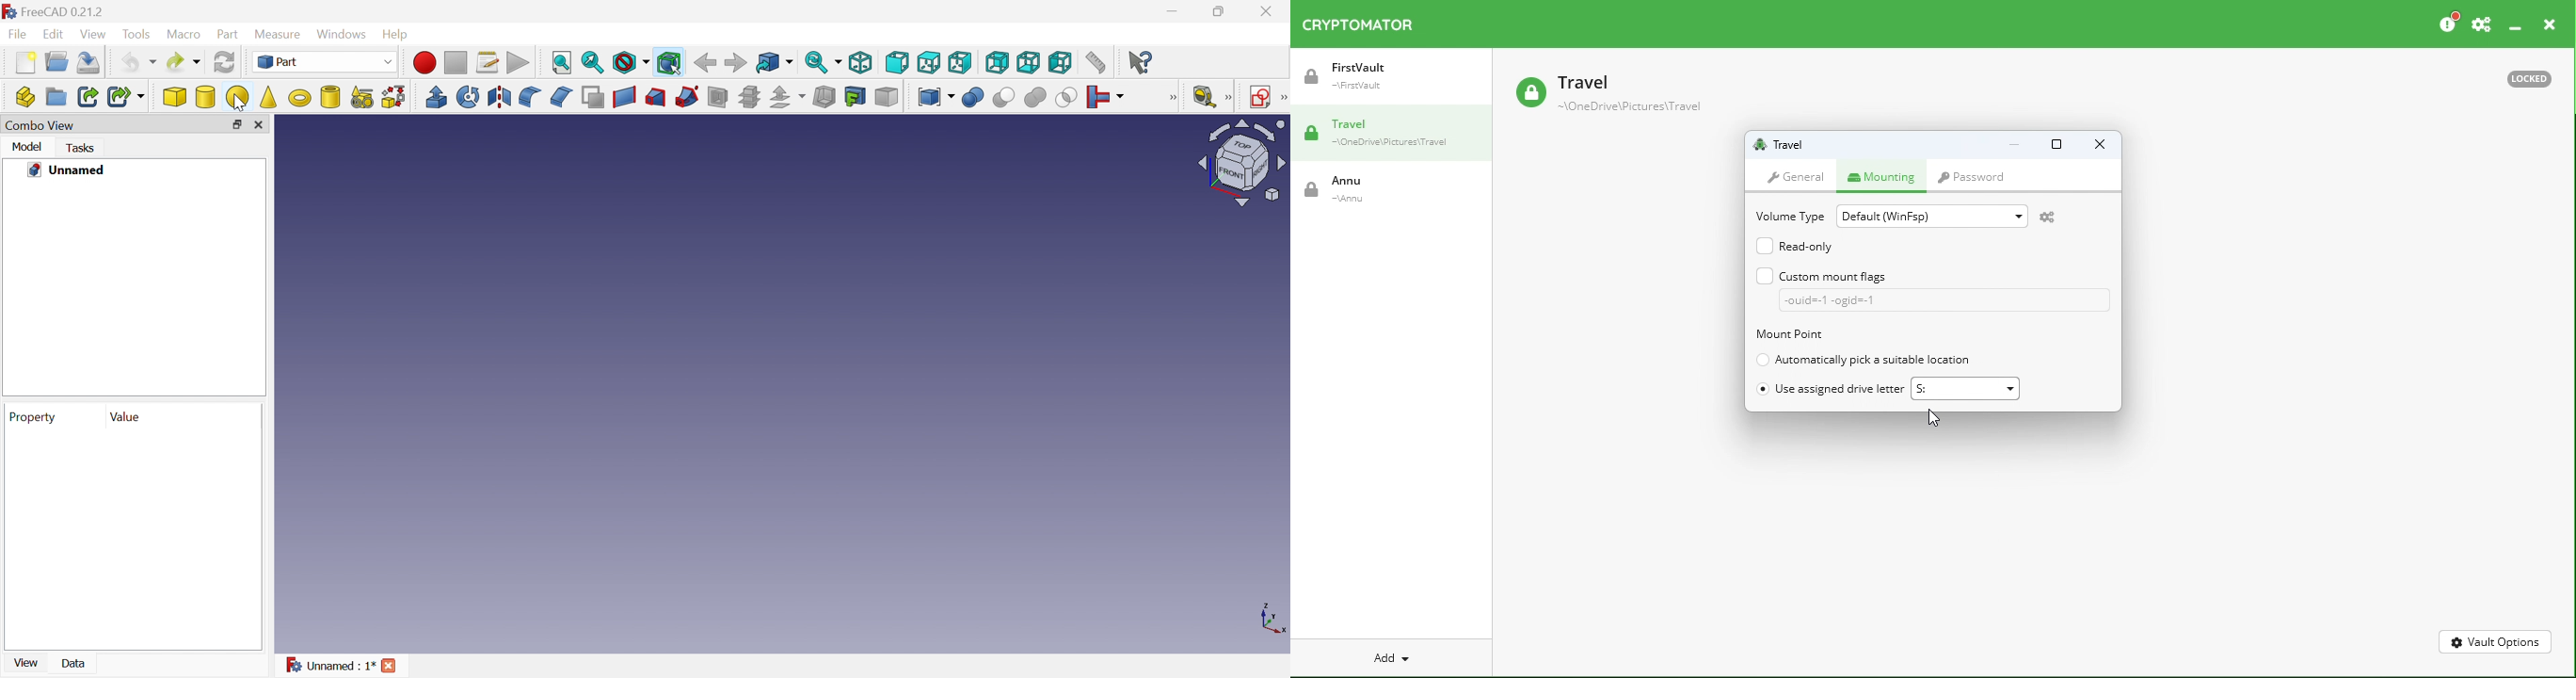 The height and width of the screenshot is (700, 2576). Describe the element at coordinates (936, 97) in the screenshot. I see `Compound tools` at that location.